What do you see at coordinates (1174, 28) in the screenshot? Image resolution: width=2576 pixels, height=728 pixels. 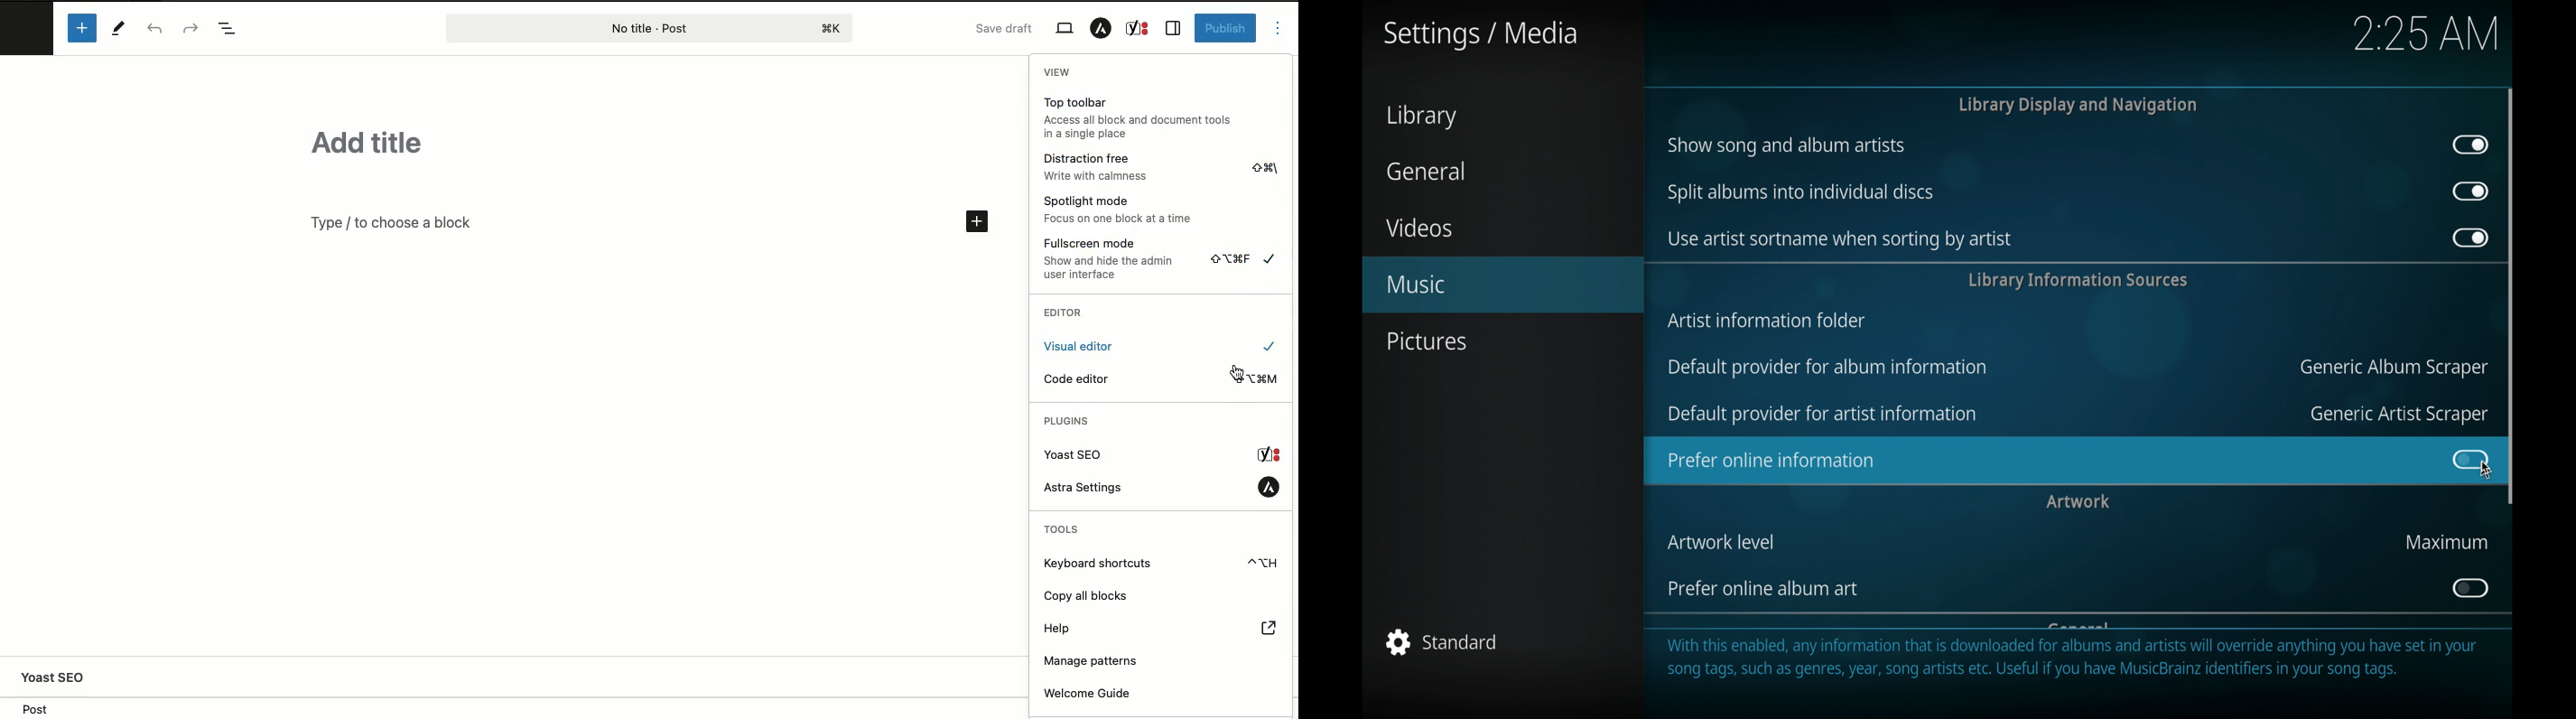 I see `Sidebar` at bounding box center [1174, 28].